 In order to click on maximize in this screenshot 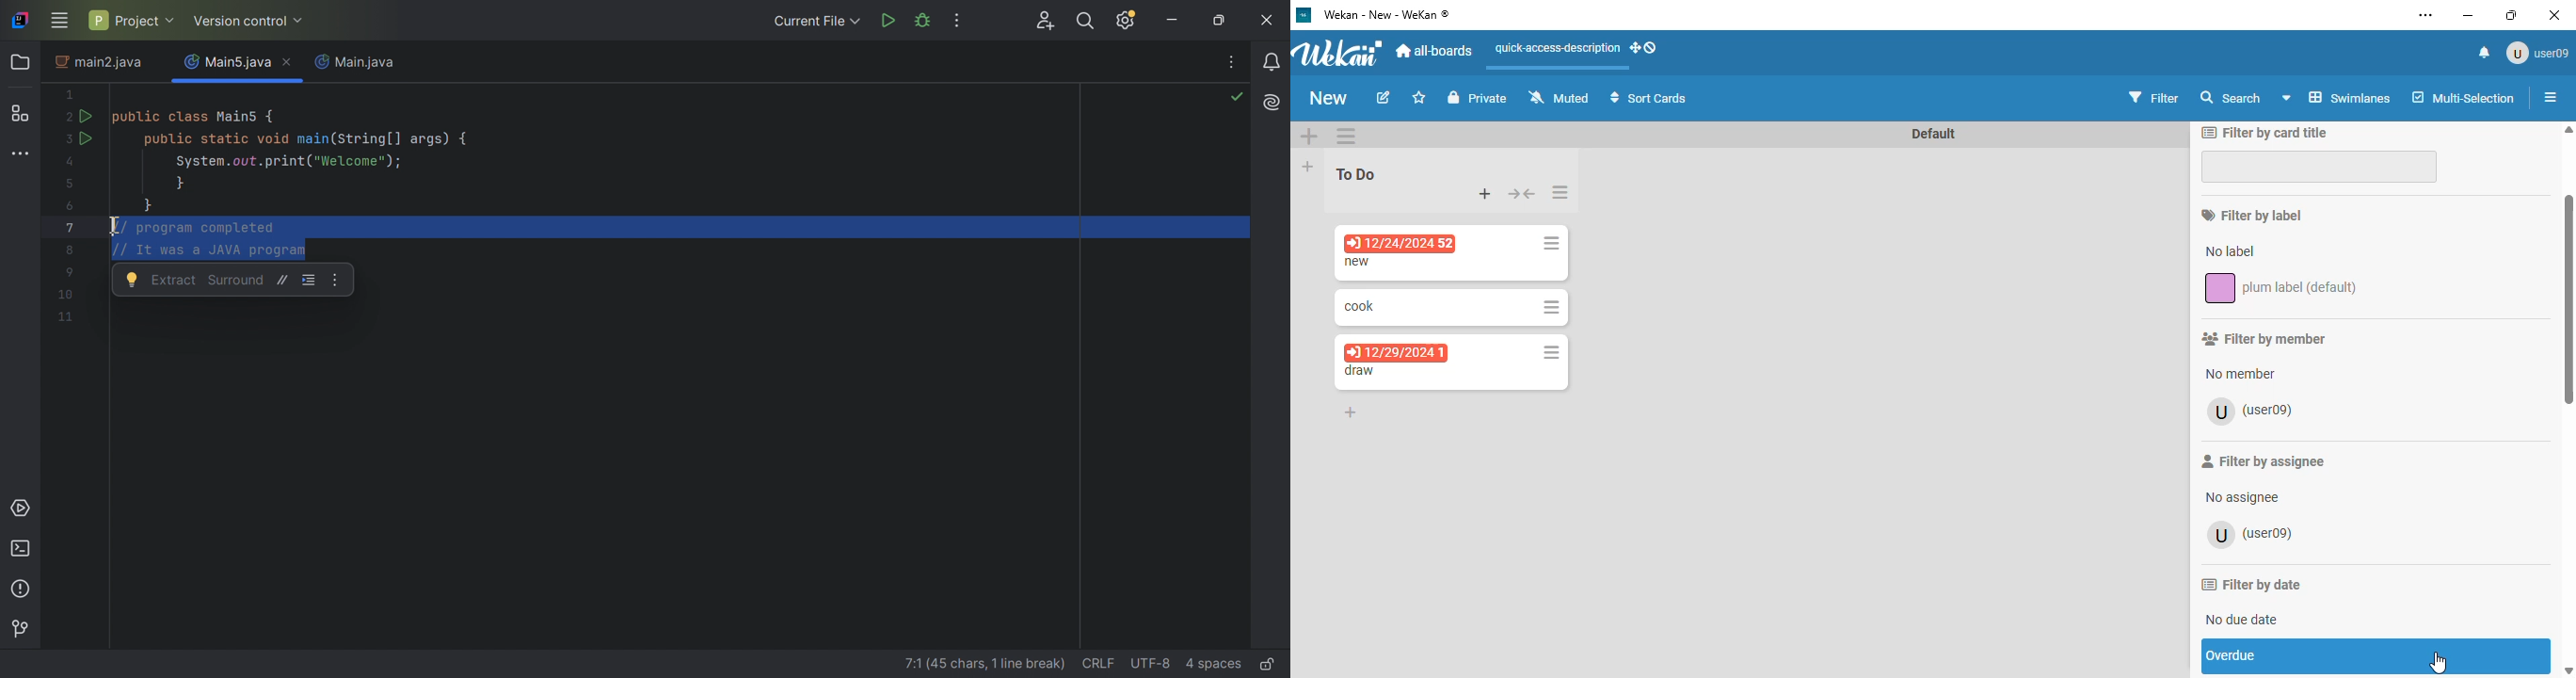, I will do `click(2516, 15)`.